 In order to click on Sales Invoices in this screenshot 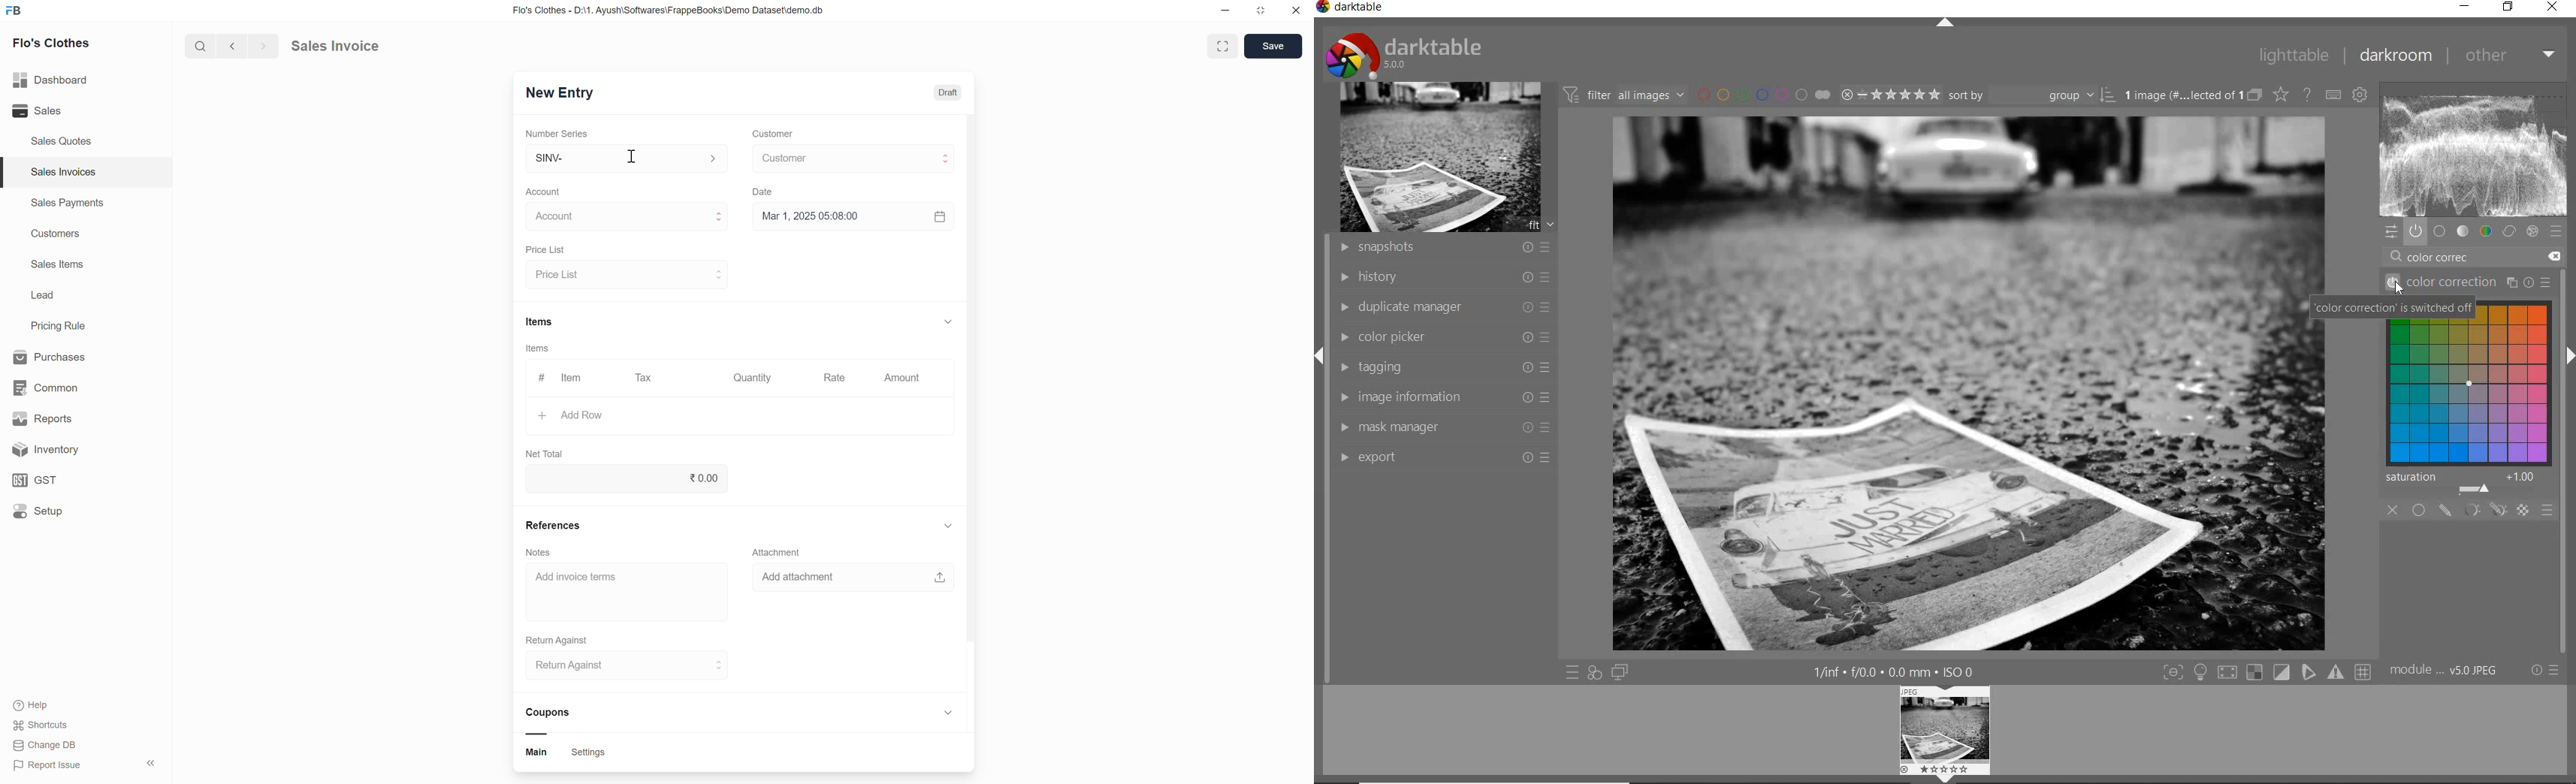, I will do `click(61, 172)`.